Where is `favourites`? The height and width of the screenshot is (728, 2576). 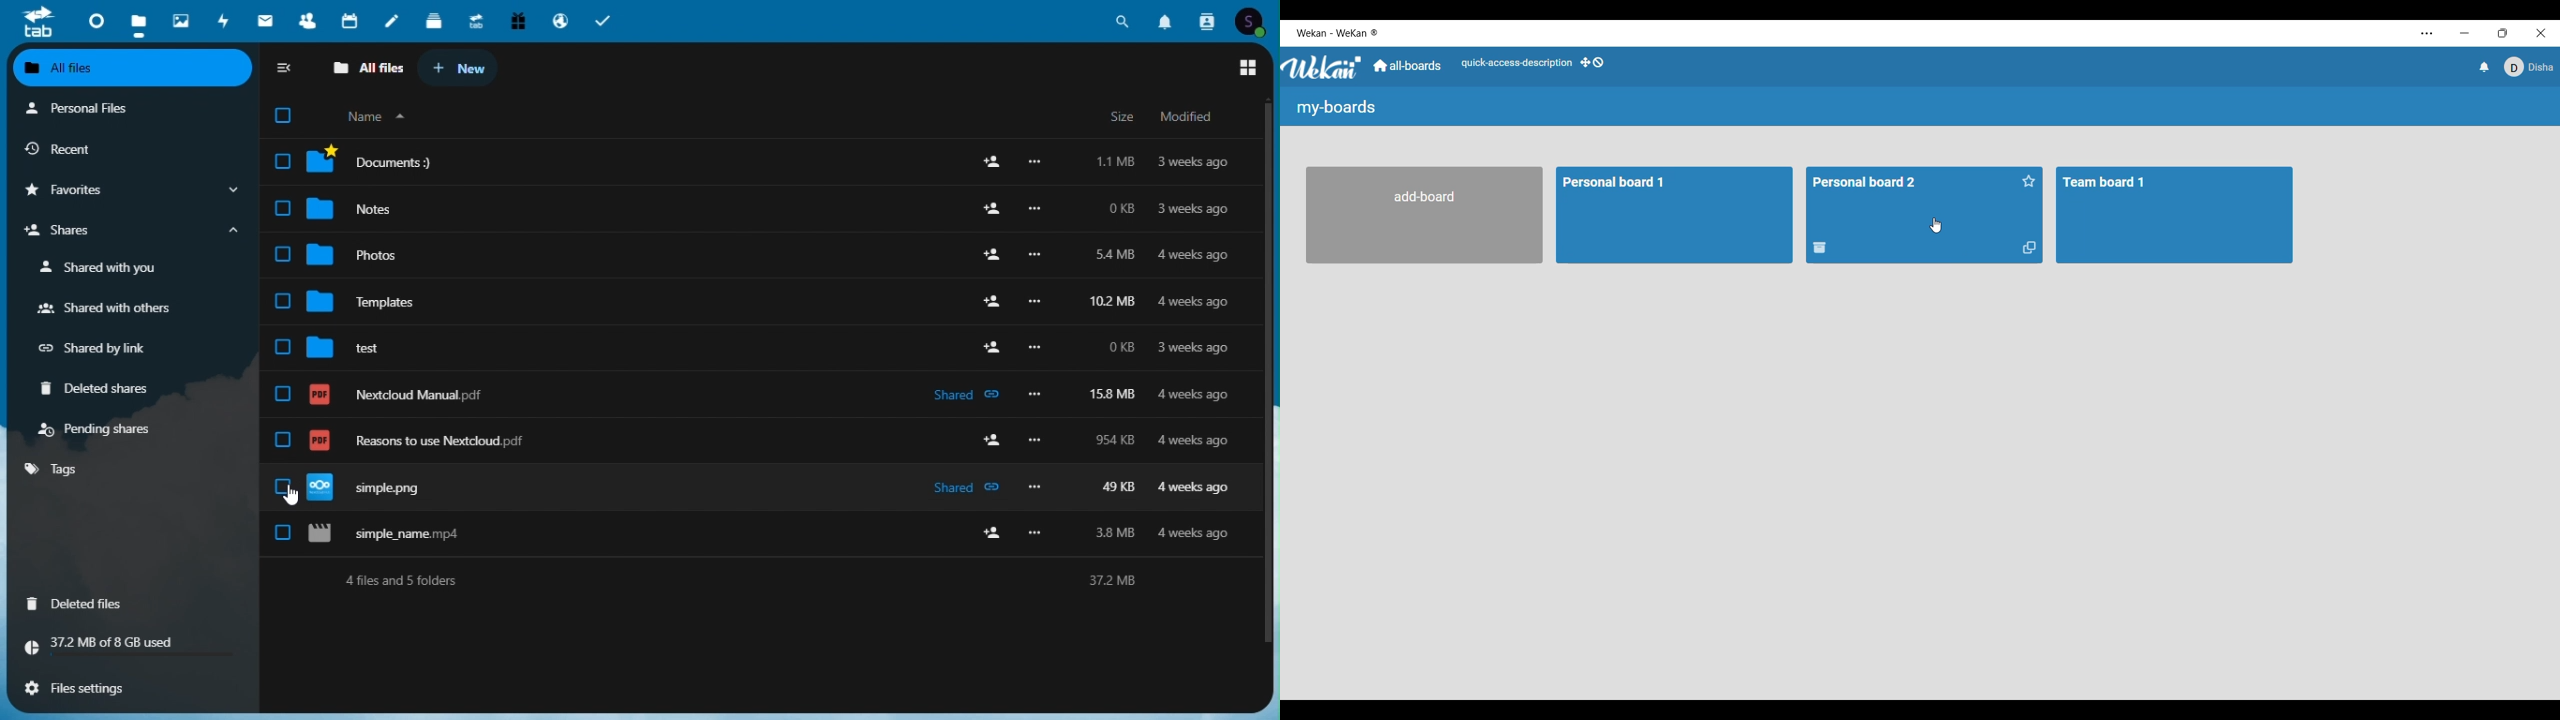
favourites is located at coordinates (129, 191).